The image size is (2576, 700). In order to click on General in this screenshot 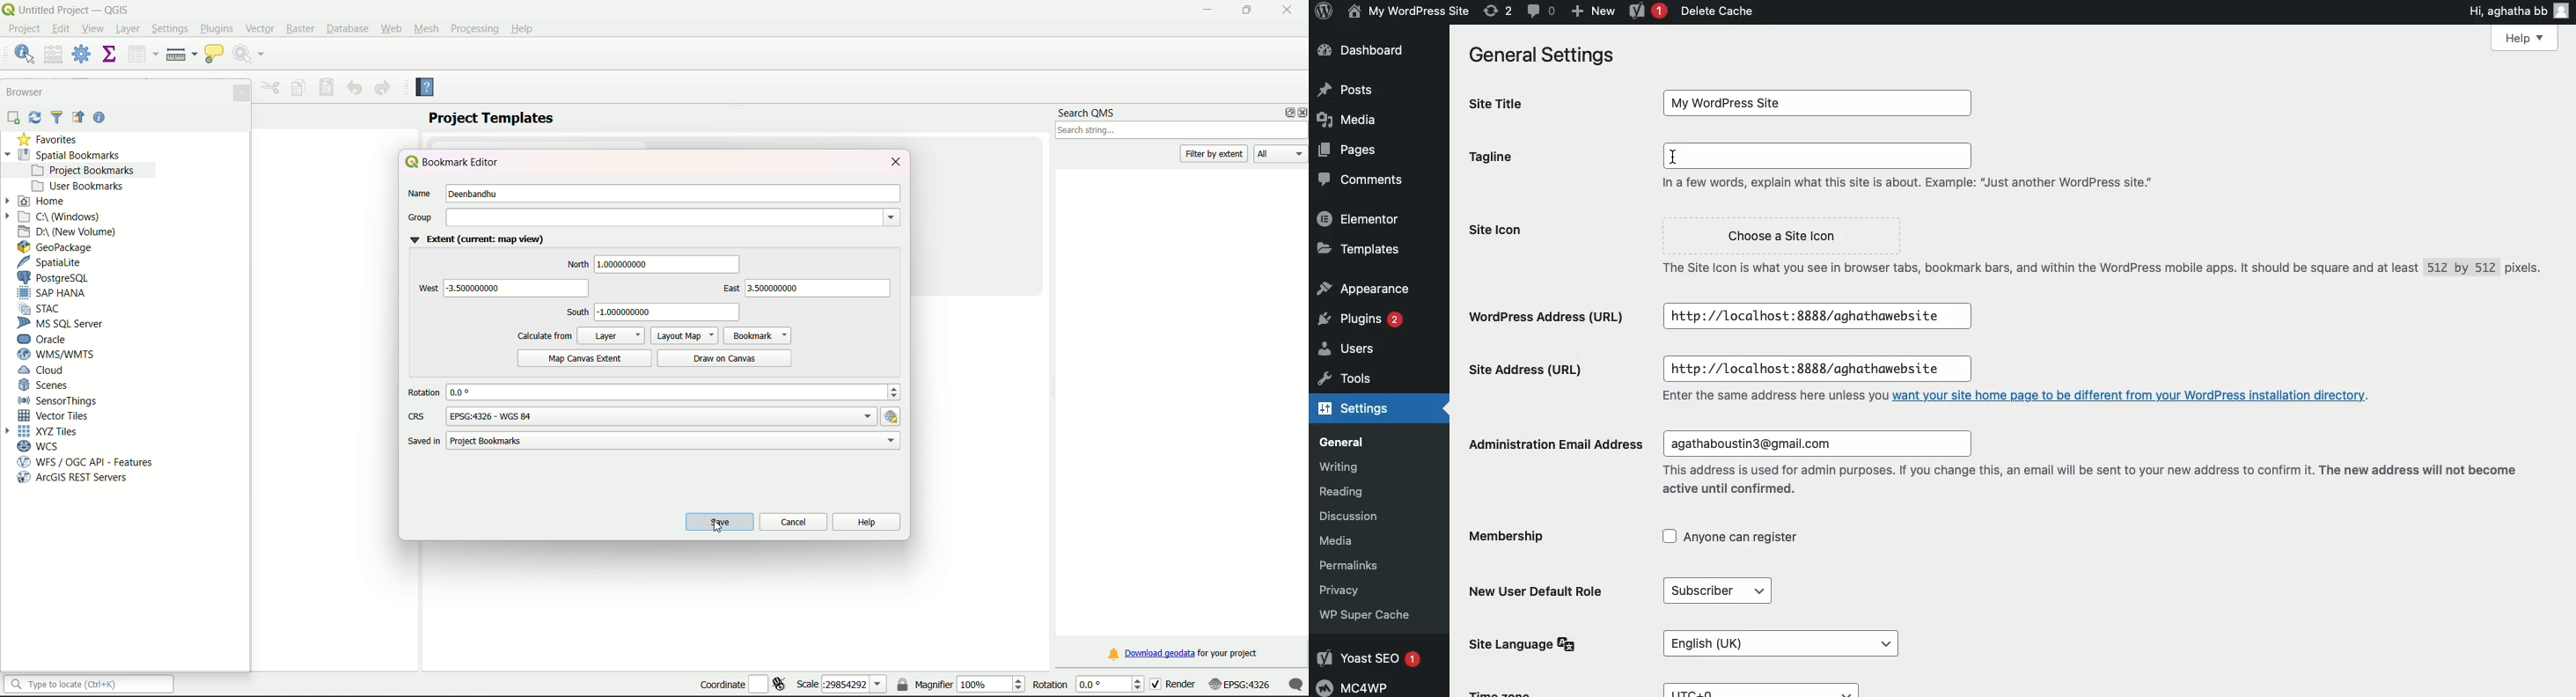, I will do `click(1366, 442)`.